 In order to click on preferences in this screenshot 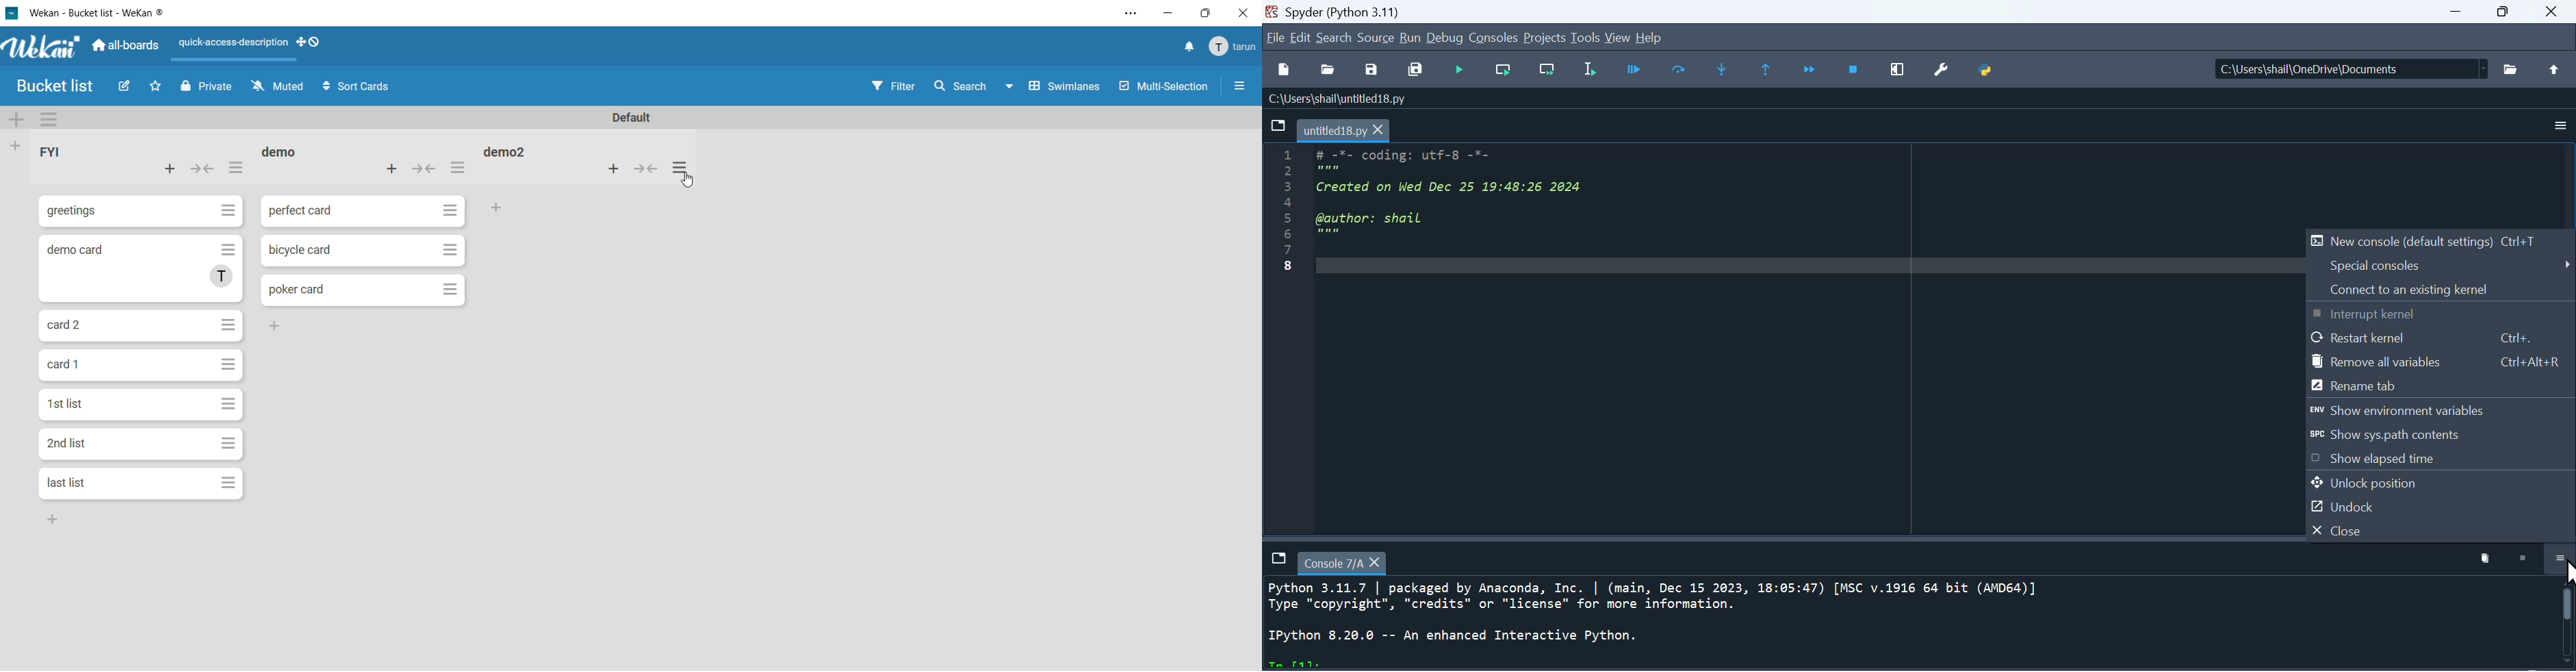, I will do `click(1941, 70)`.